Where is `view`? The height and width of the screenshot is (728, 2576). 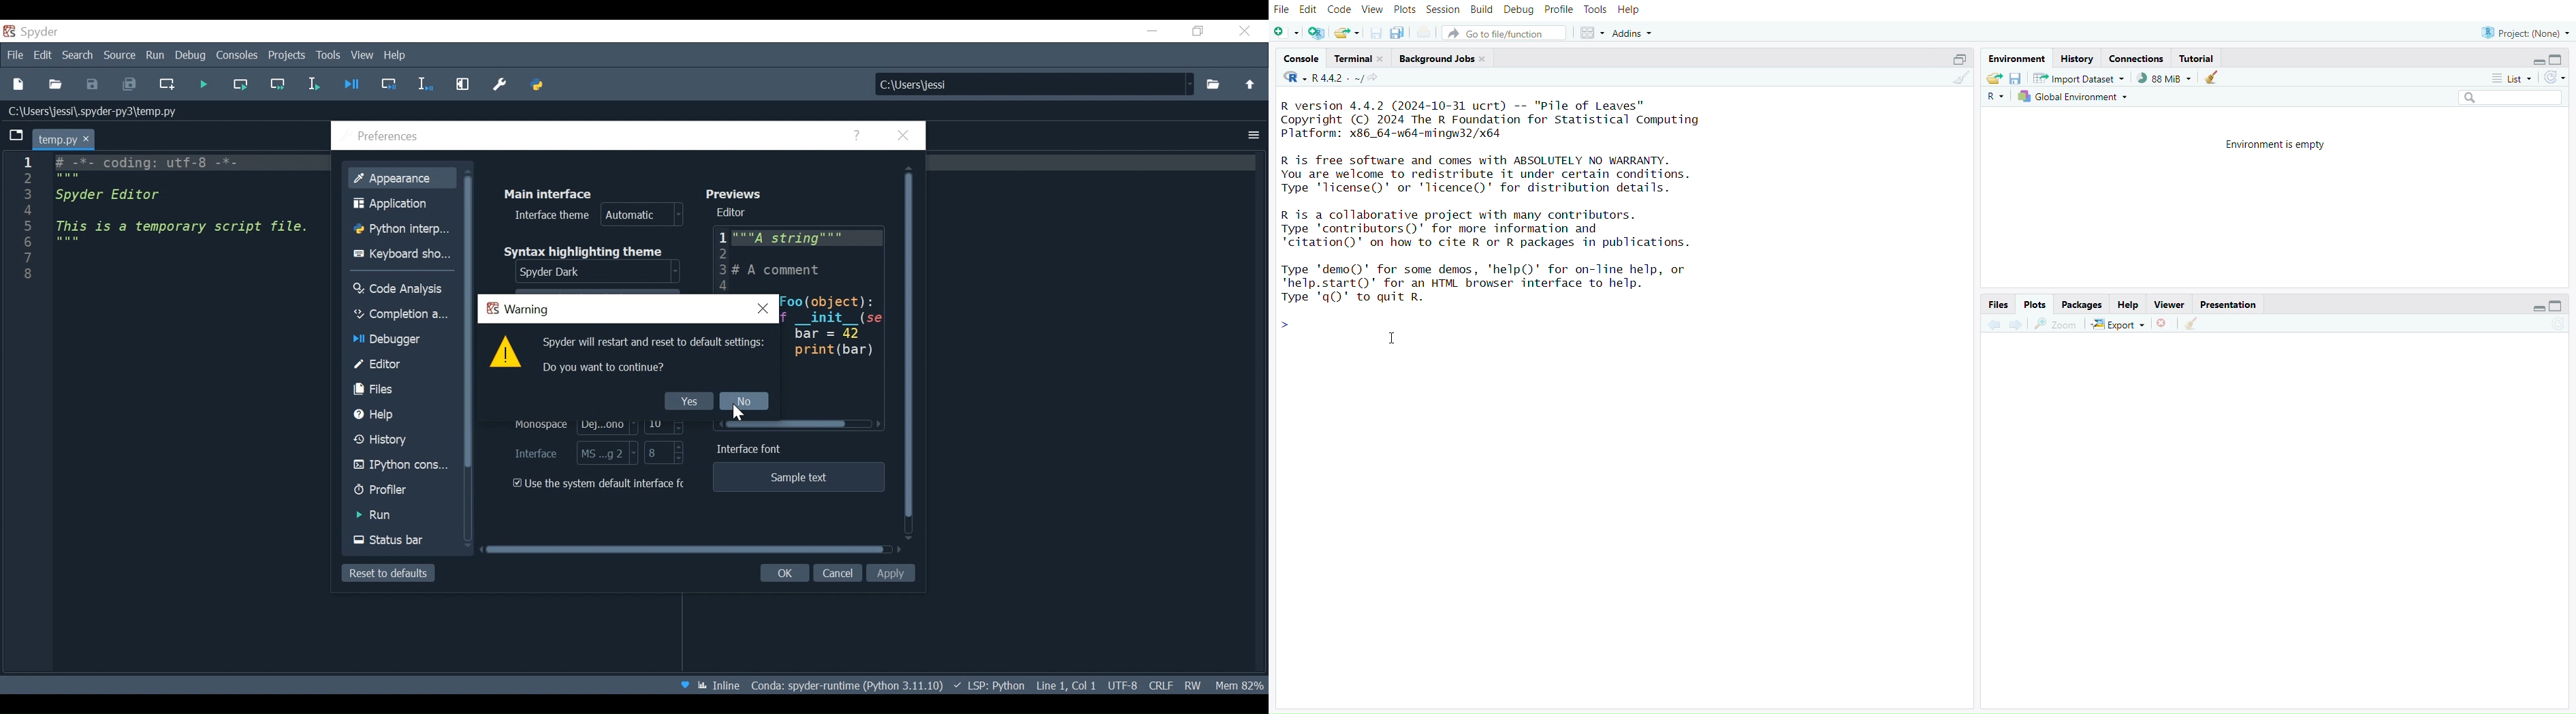
view is located at coordinates (1373, 10).